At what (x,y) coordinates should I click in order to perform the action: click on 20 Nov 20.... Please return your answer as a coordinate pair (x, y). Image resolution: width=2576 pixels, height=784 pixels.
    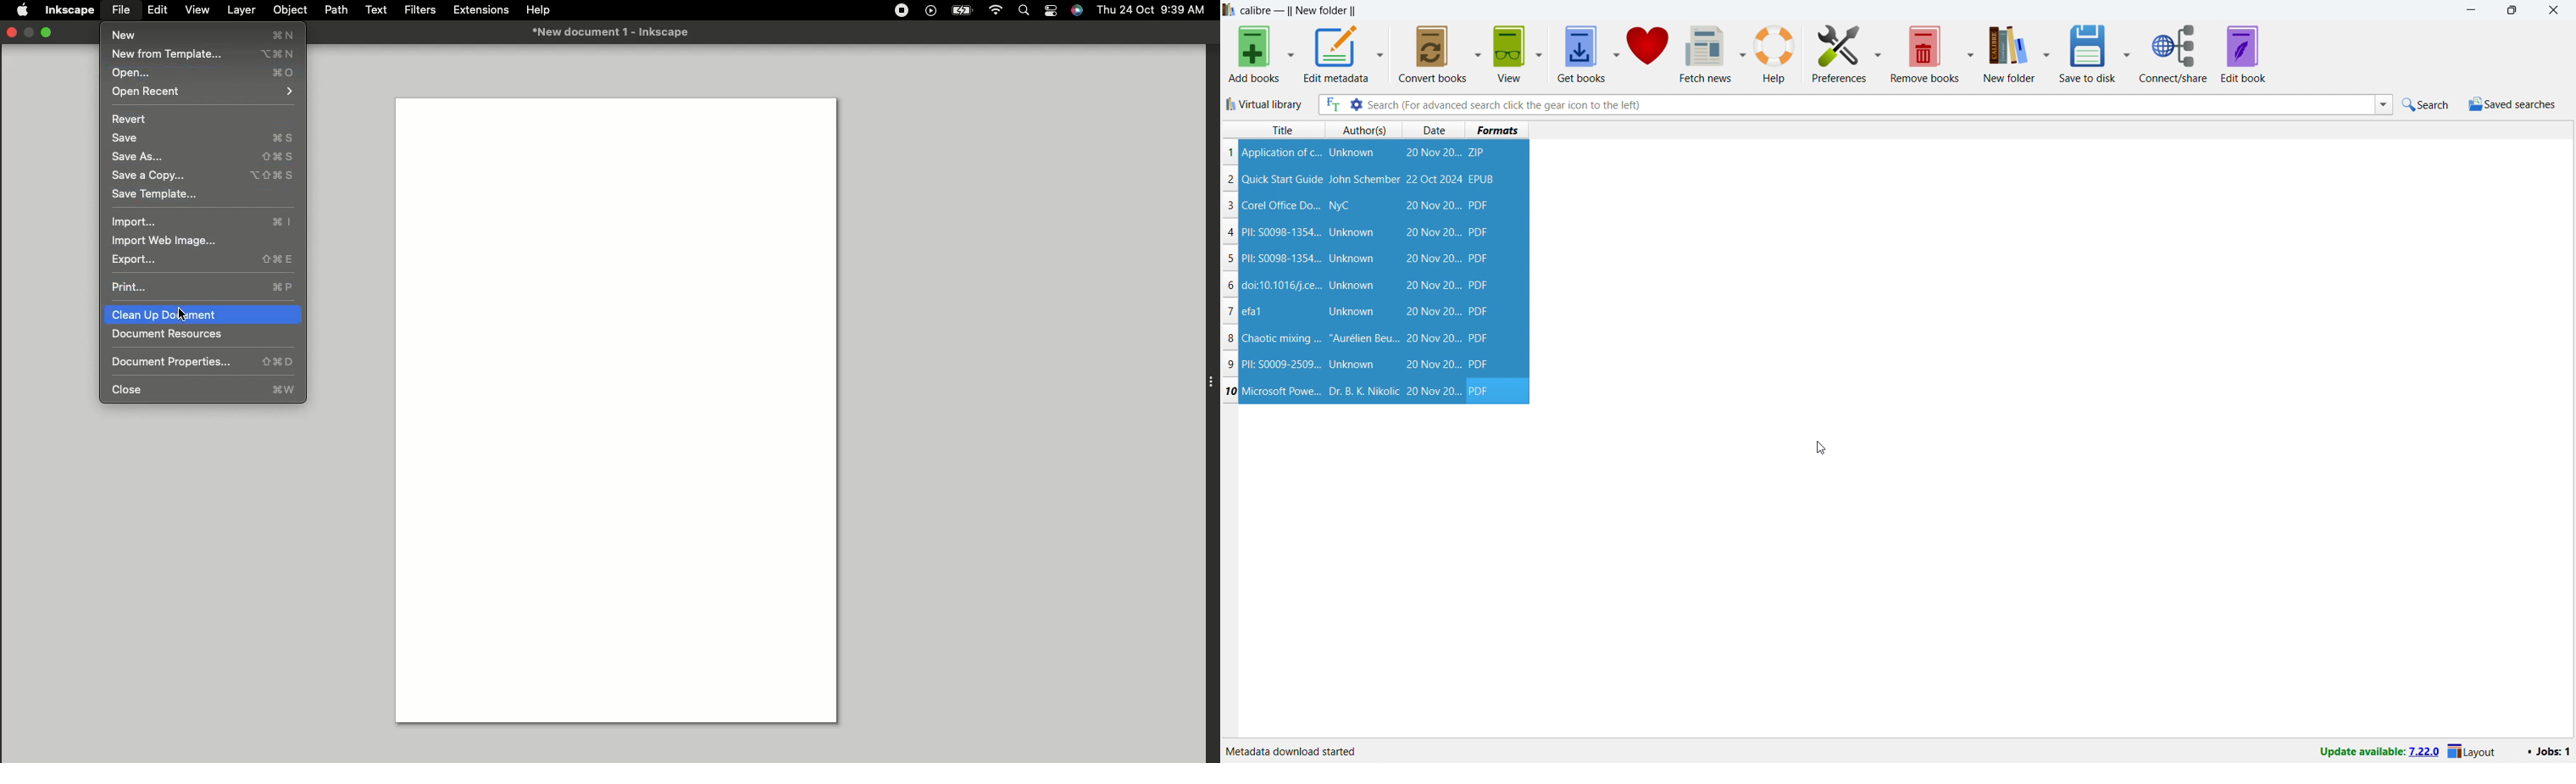
    Looking at the image, I should click on (1433, 206).